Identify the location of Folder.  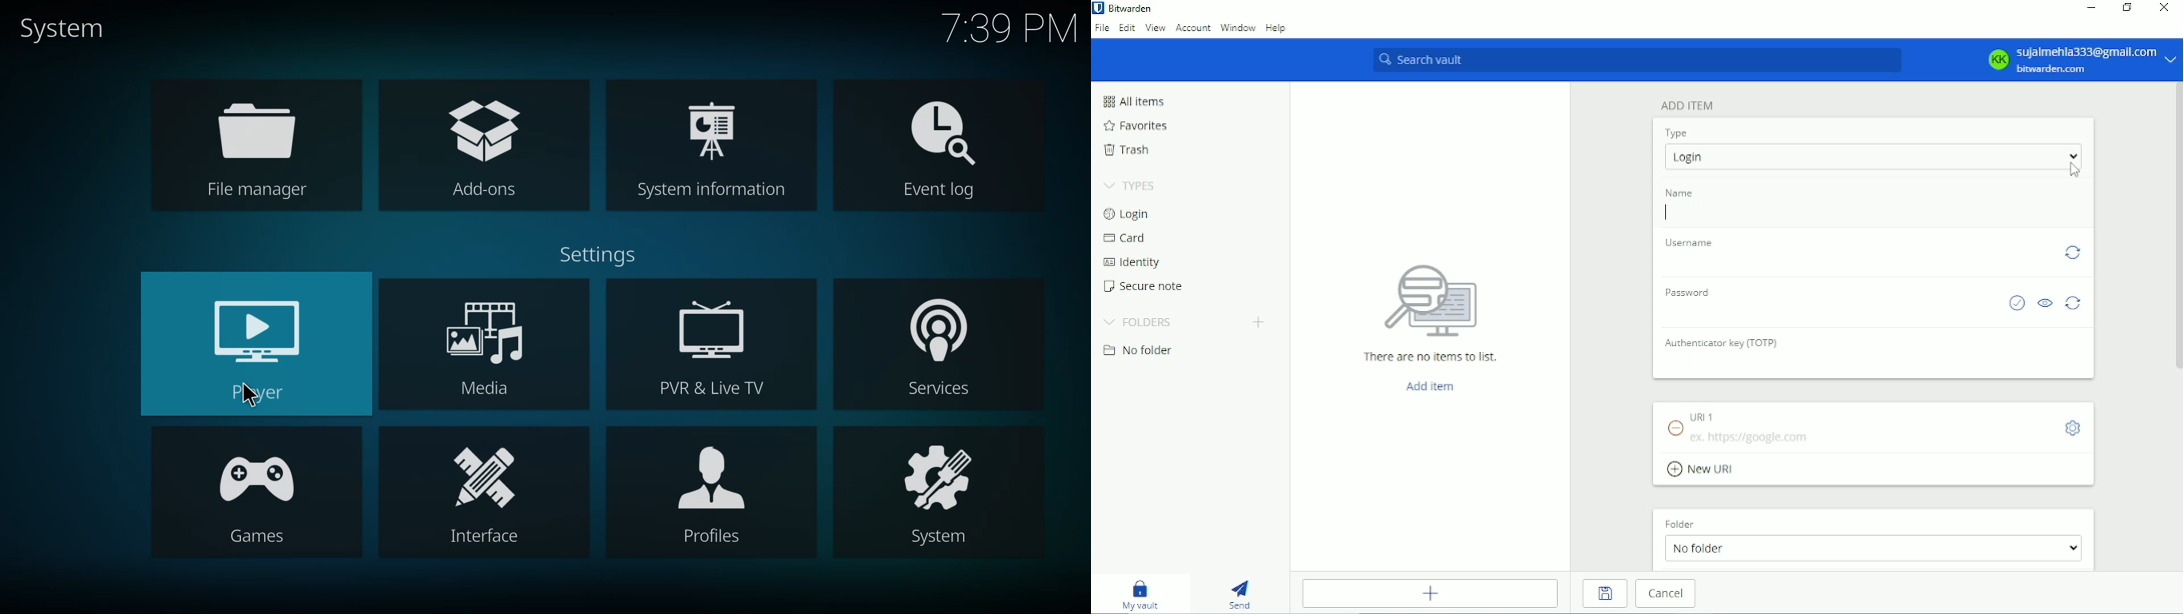
(1699, 522).